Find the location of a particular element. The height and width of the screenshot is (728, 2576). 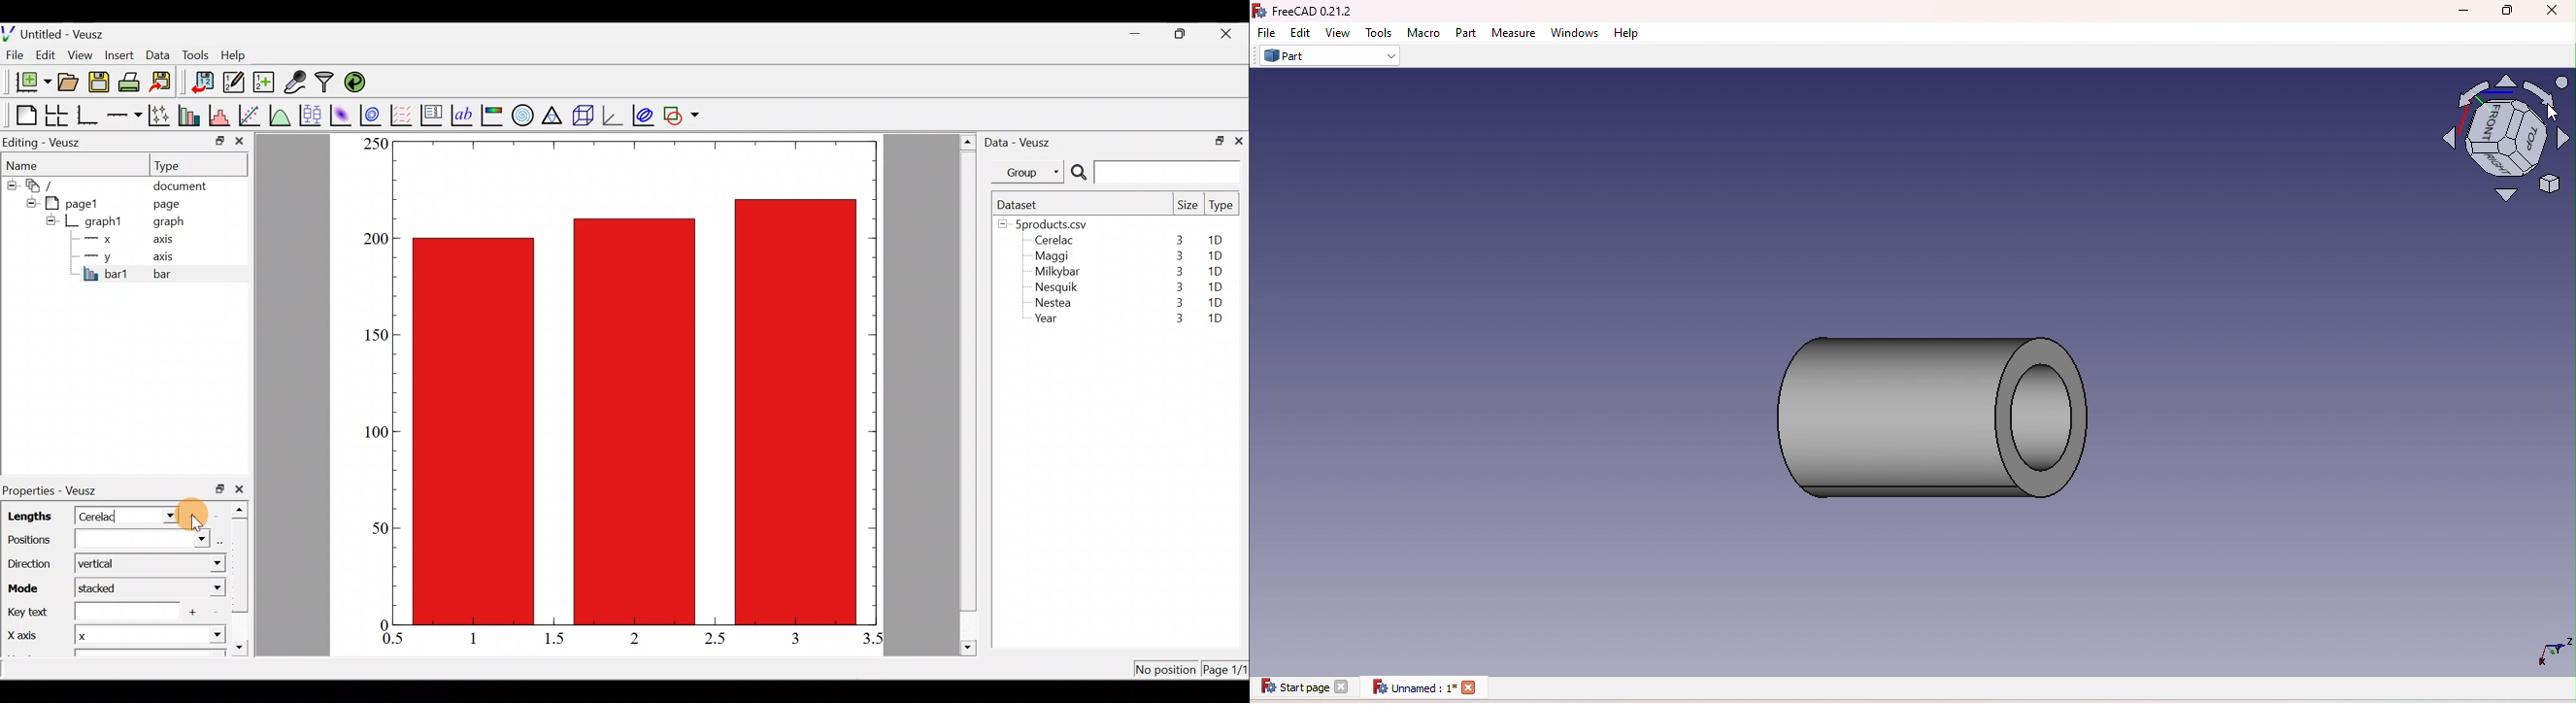

axis is located at coordinates (169, 258).